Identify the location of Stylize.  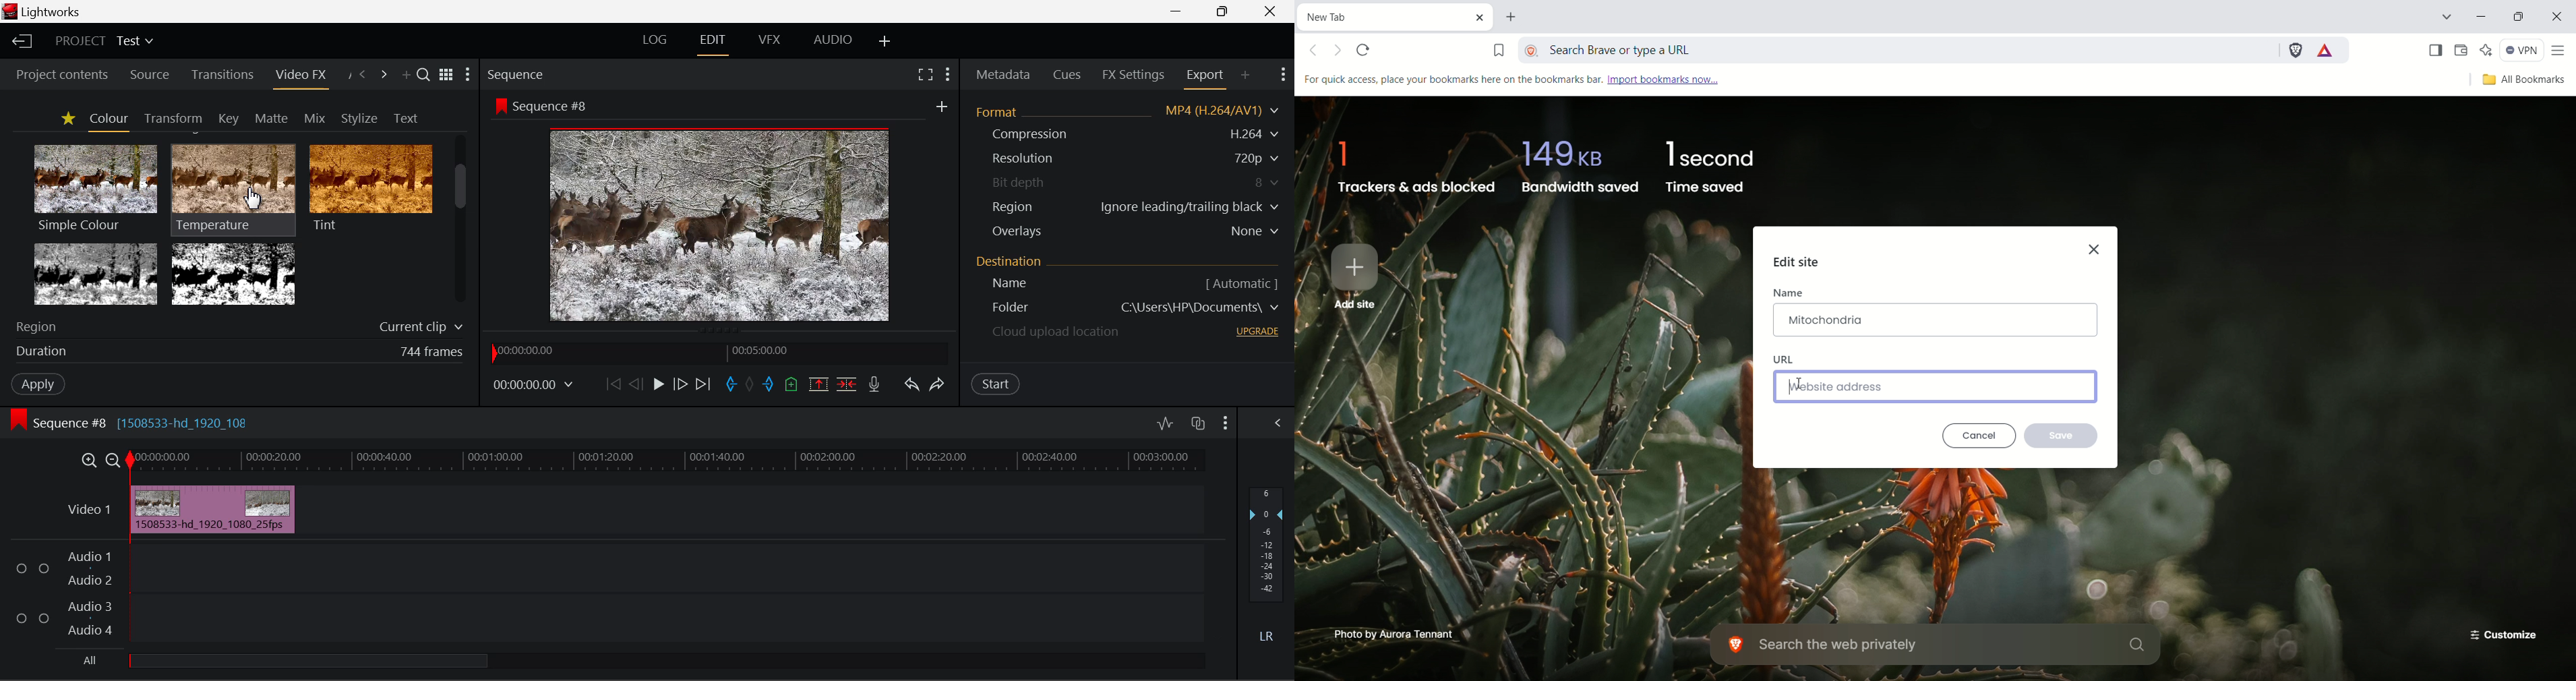
(359, 117).